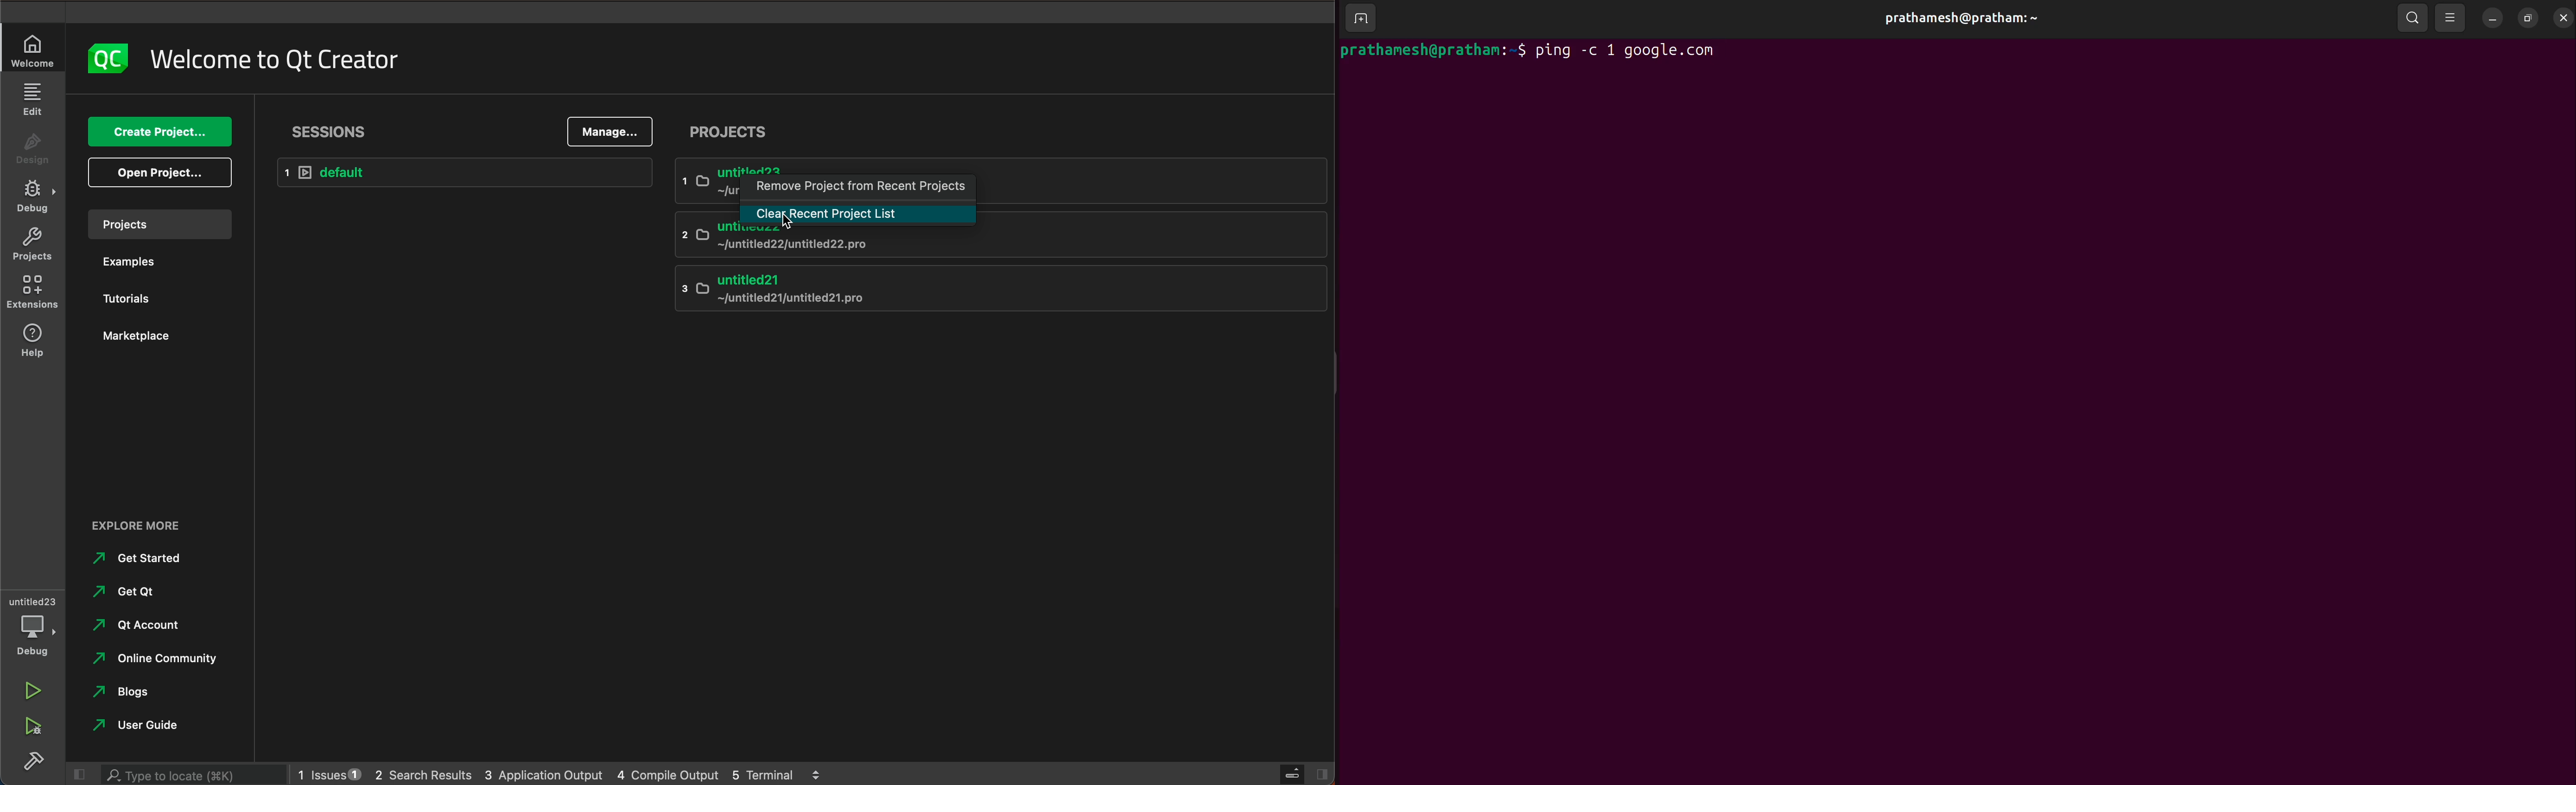 Image resolution: width=2576 pixels, height=812 pixels. I want to click on clear project, so click(860, 214).